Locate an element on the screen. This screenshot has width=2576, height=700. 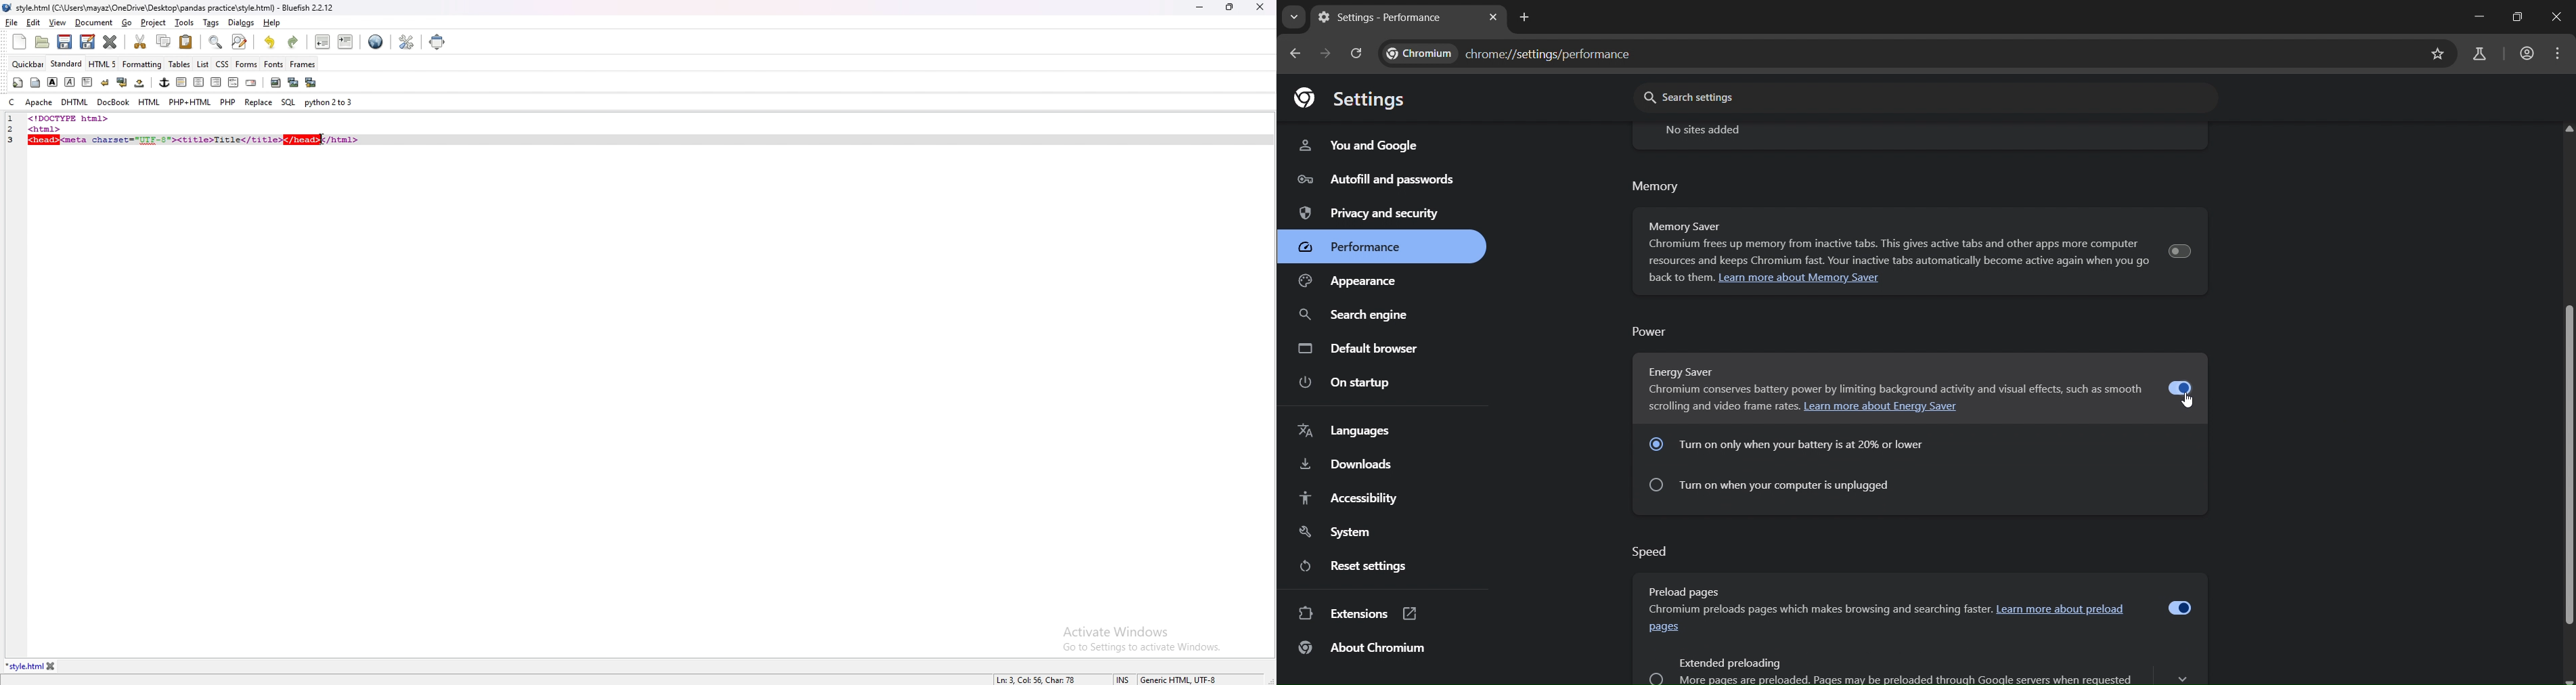
close tab is located at coordinates (51, 666).